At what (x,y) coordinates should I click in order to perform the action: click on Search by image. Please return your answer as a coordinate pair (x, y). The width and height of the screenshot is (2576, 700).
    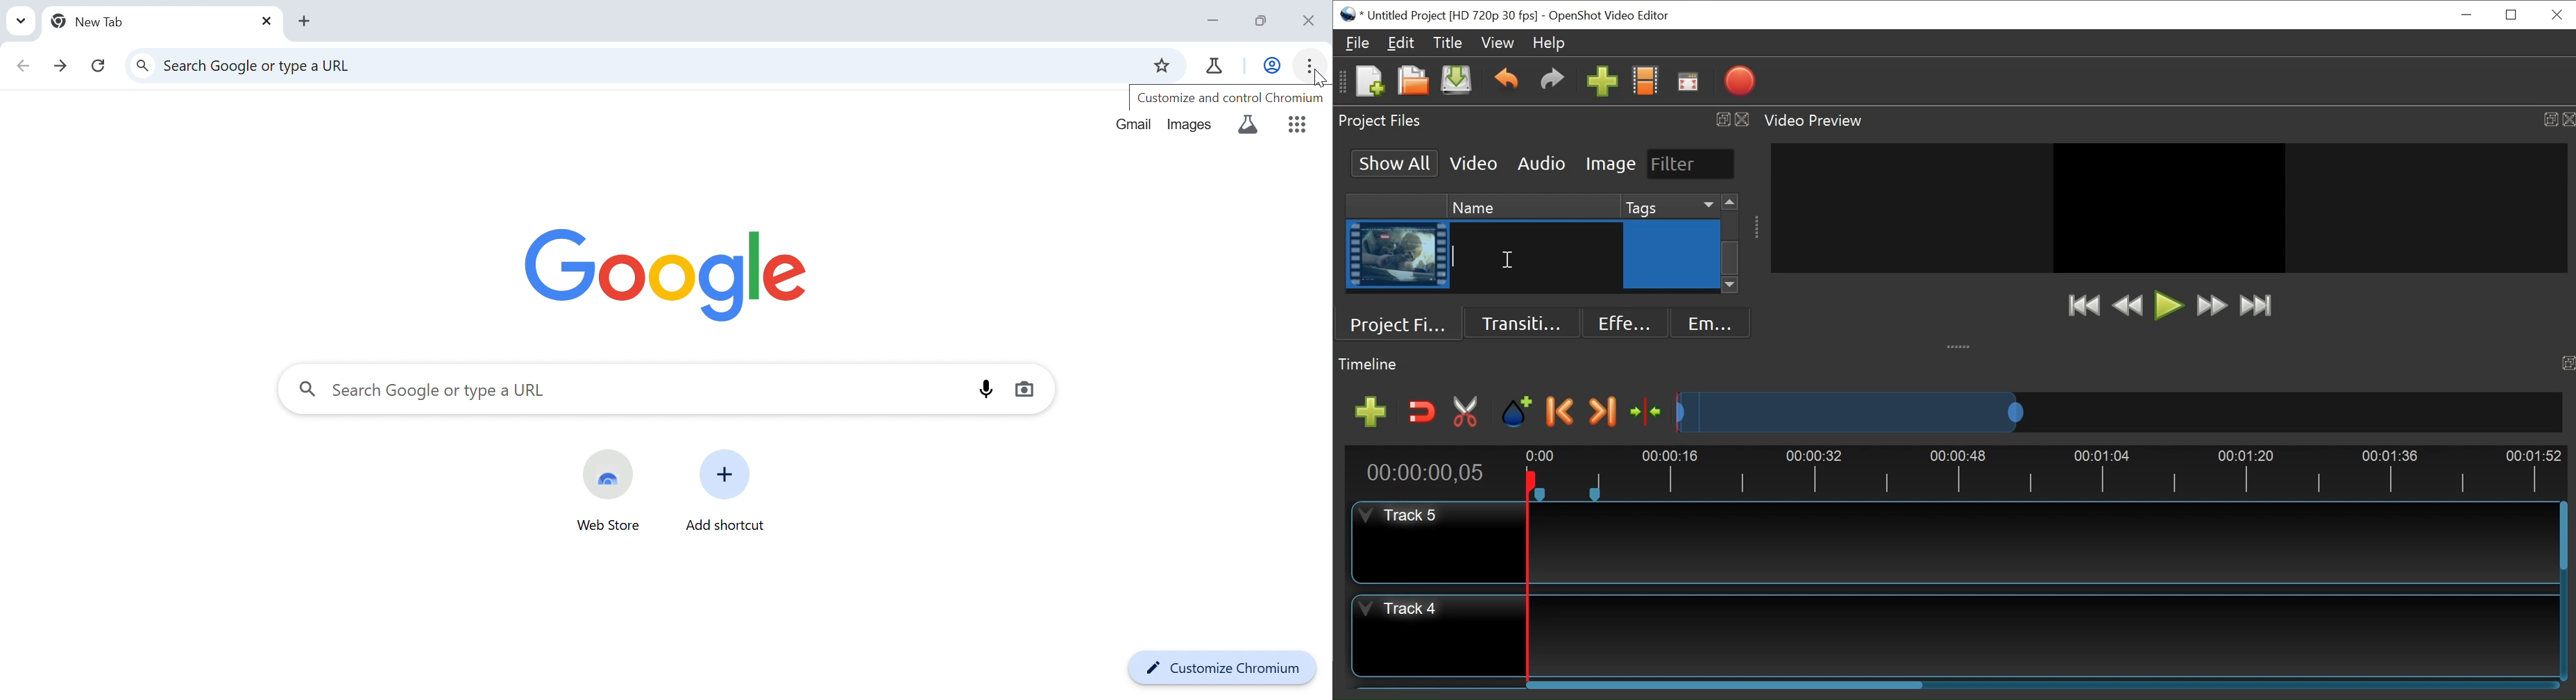
    Looking at the image, I should click on (1026, 390).